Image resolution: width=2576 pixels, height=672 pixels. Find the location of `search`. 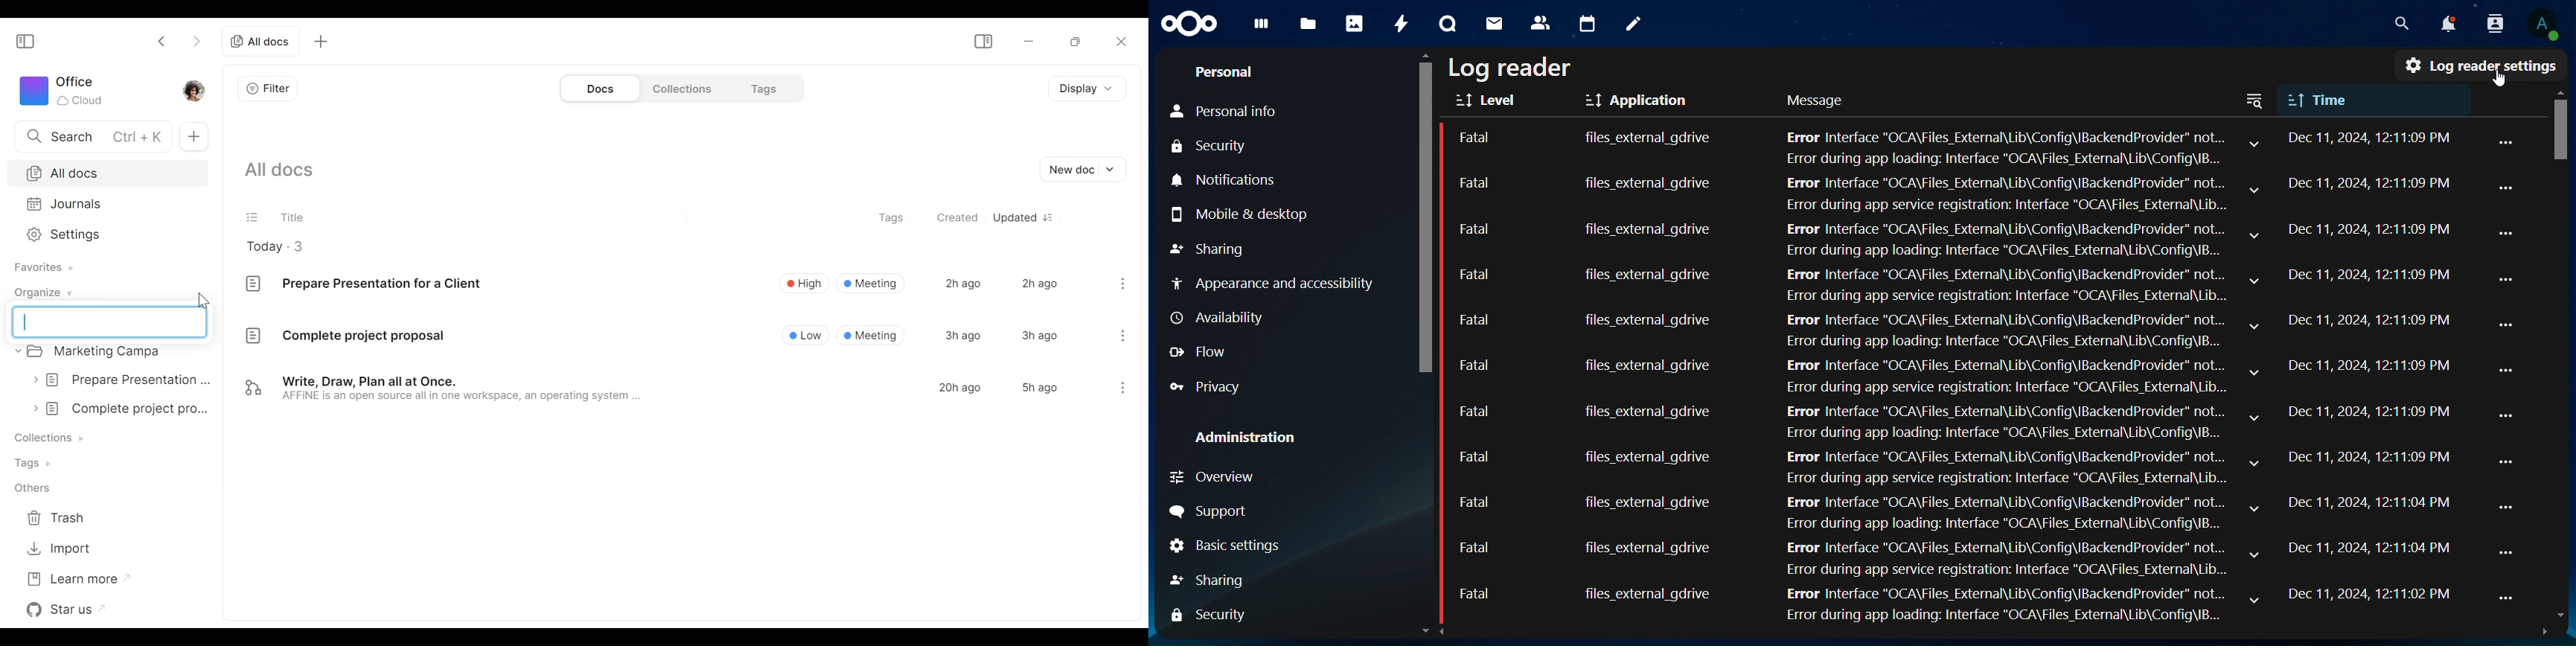

search is located at coordinates (2400, 24).